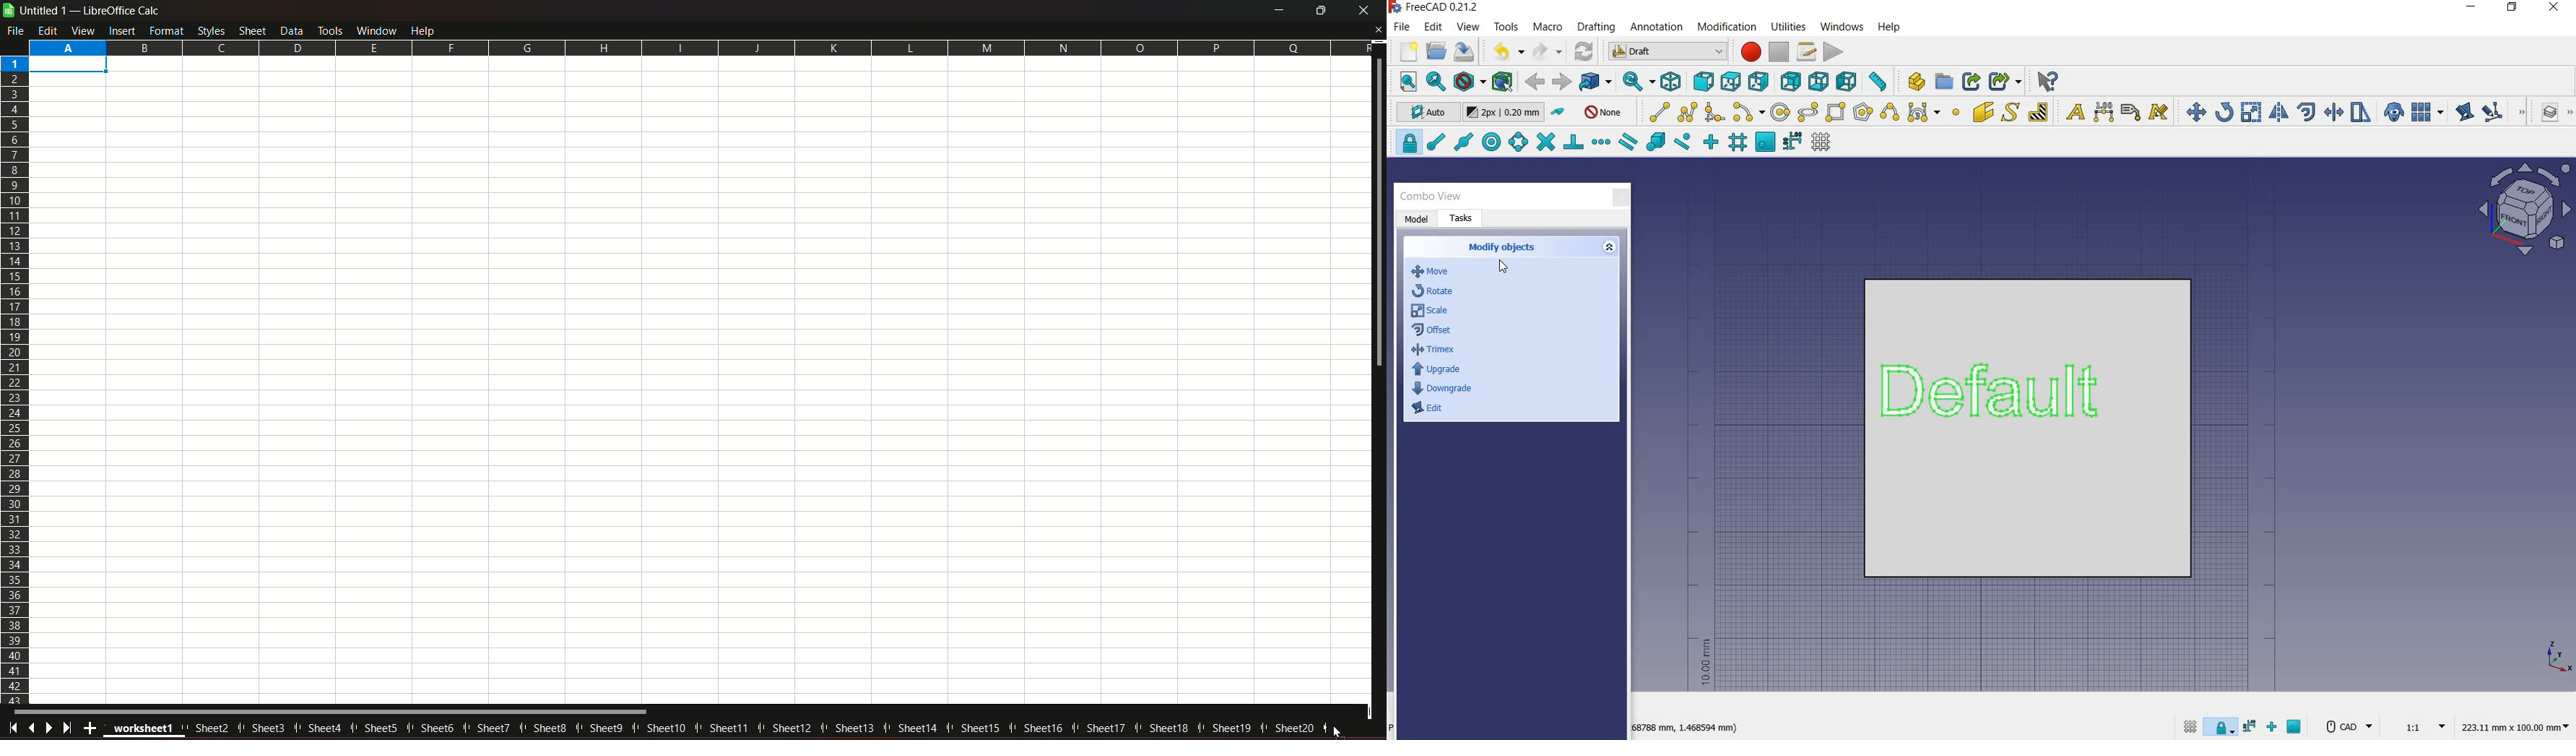 The width and height of the screenshot is (2576, 756). What do you see at coordinates (1445, 388) in the screenshot?
I see `downgrade` at bounding box center [1445, 388].